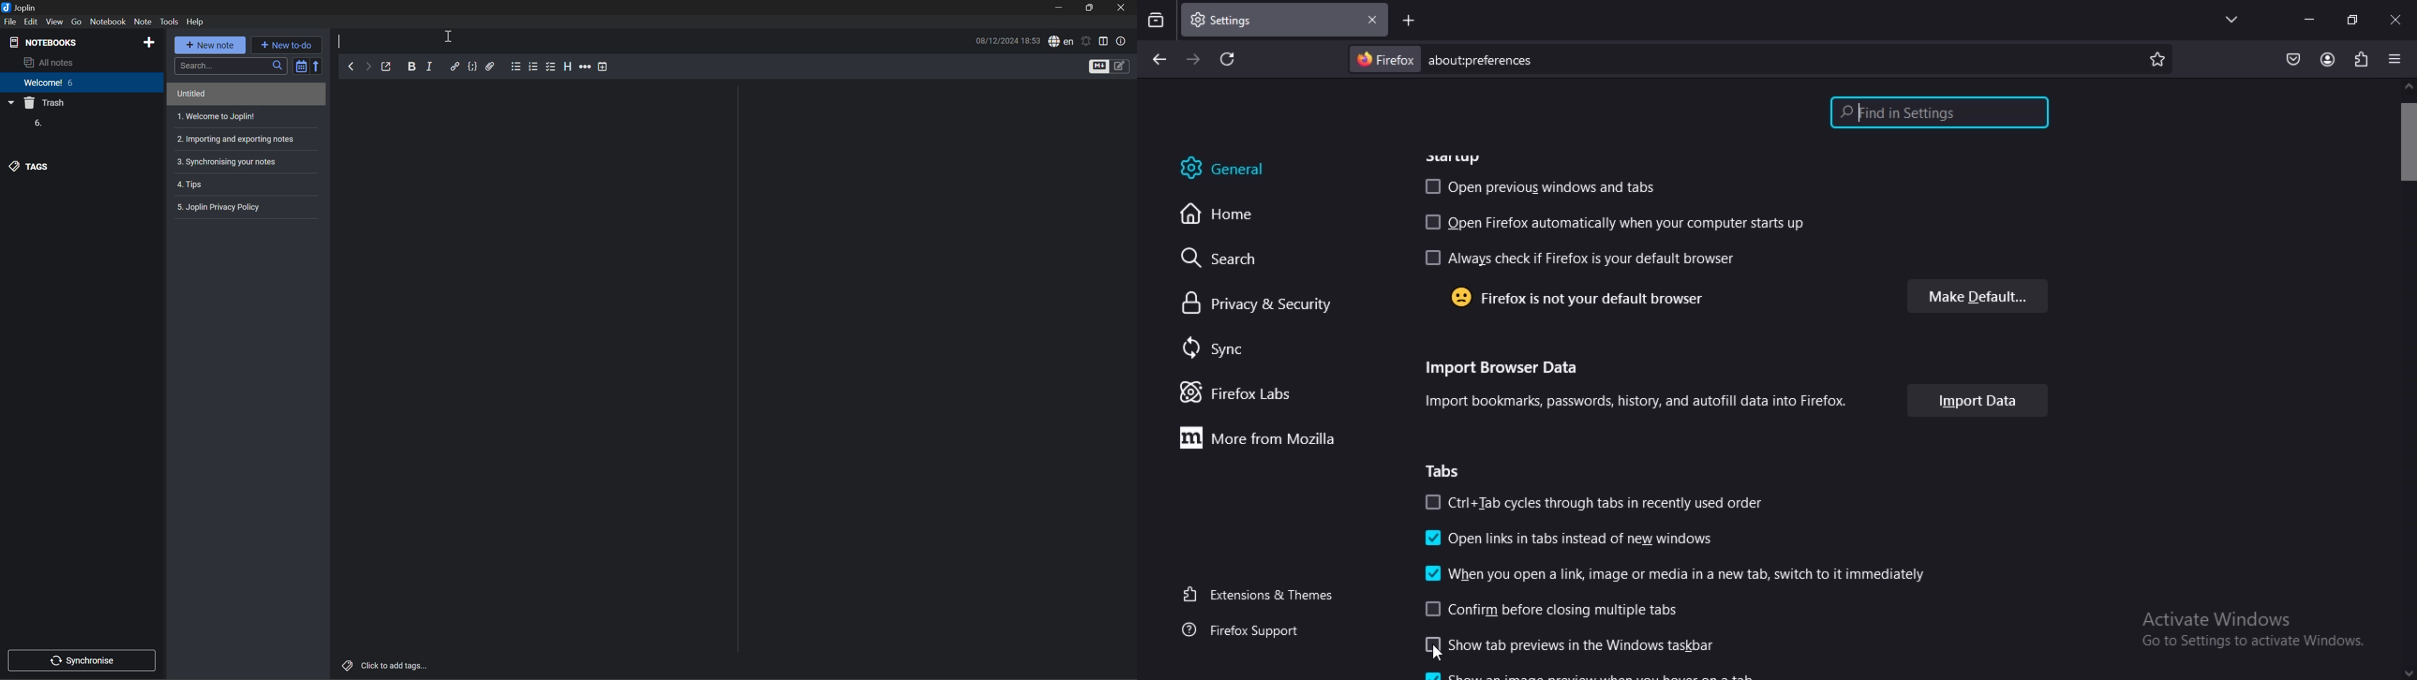 The width and height of the screenshot is (2436, 700). What do you see at coordinates (78, 21) in the screenshot?
I see `Go` at bounding box center [78, 21].